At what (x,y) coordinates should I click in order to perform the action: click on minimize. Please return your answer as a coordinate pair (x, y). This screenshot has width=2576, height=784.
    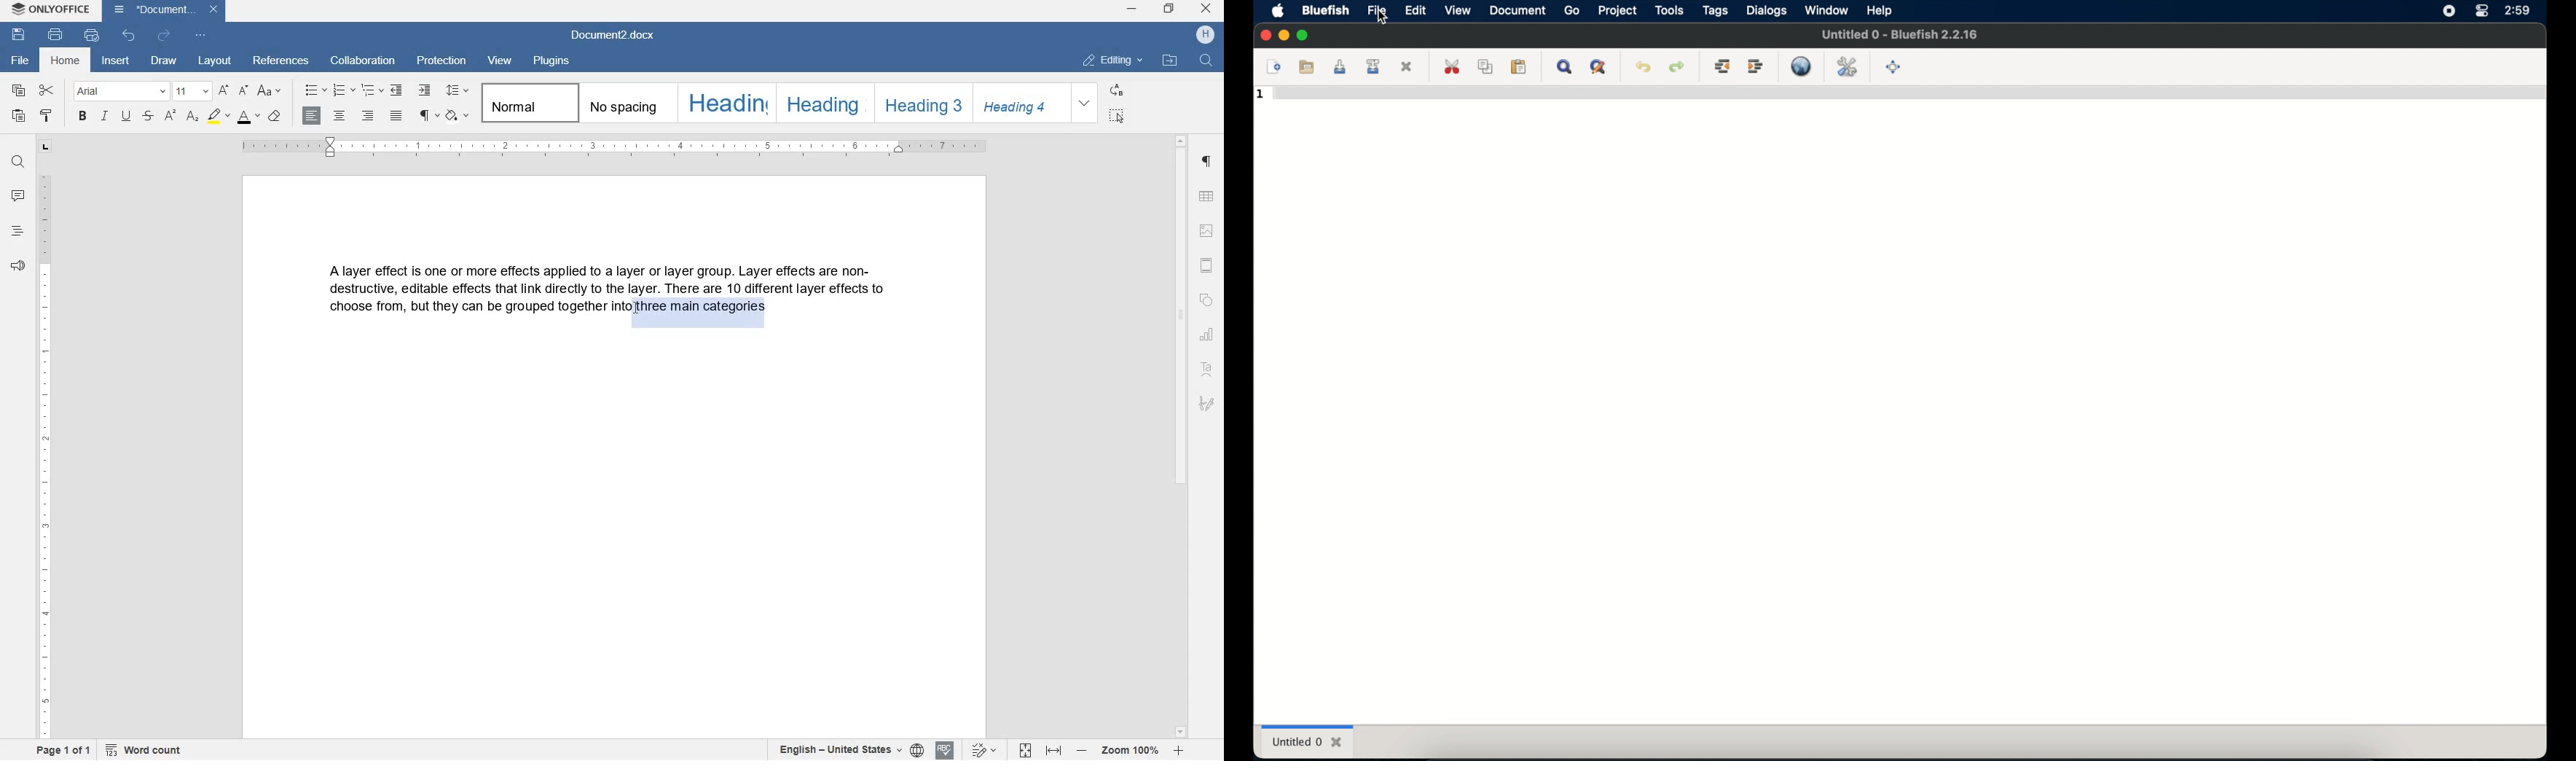
    Looking at the image, I should click on (1284, 36).